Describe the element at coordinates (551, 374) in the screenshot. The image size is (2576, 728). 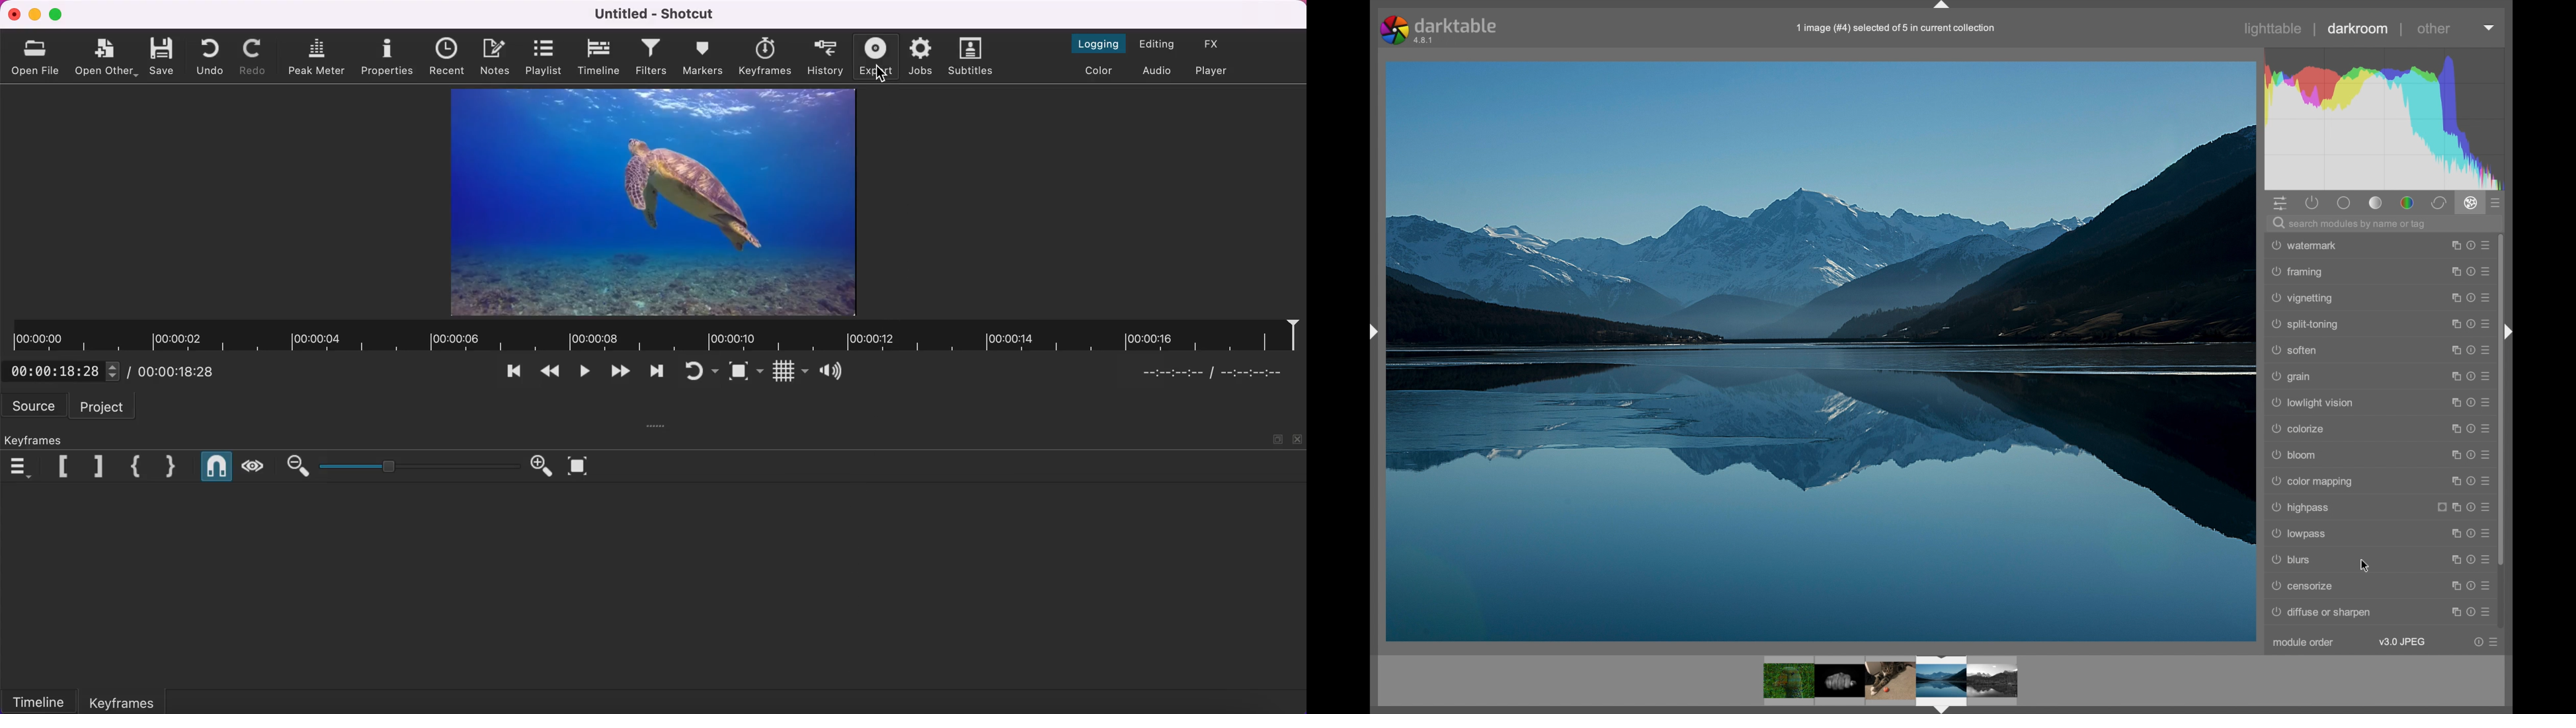
I see `play quickly backwards` at that location.